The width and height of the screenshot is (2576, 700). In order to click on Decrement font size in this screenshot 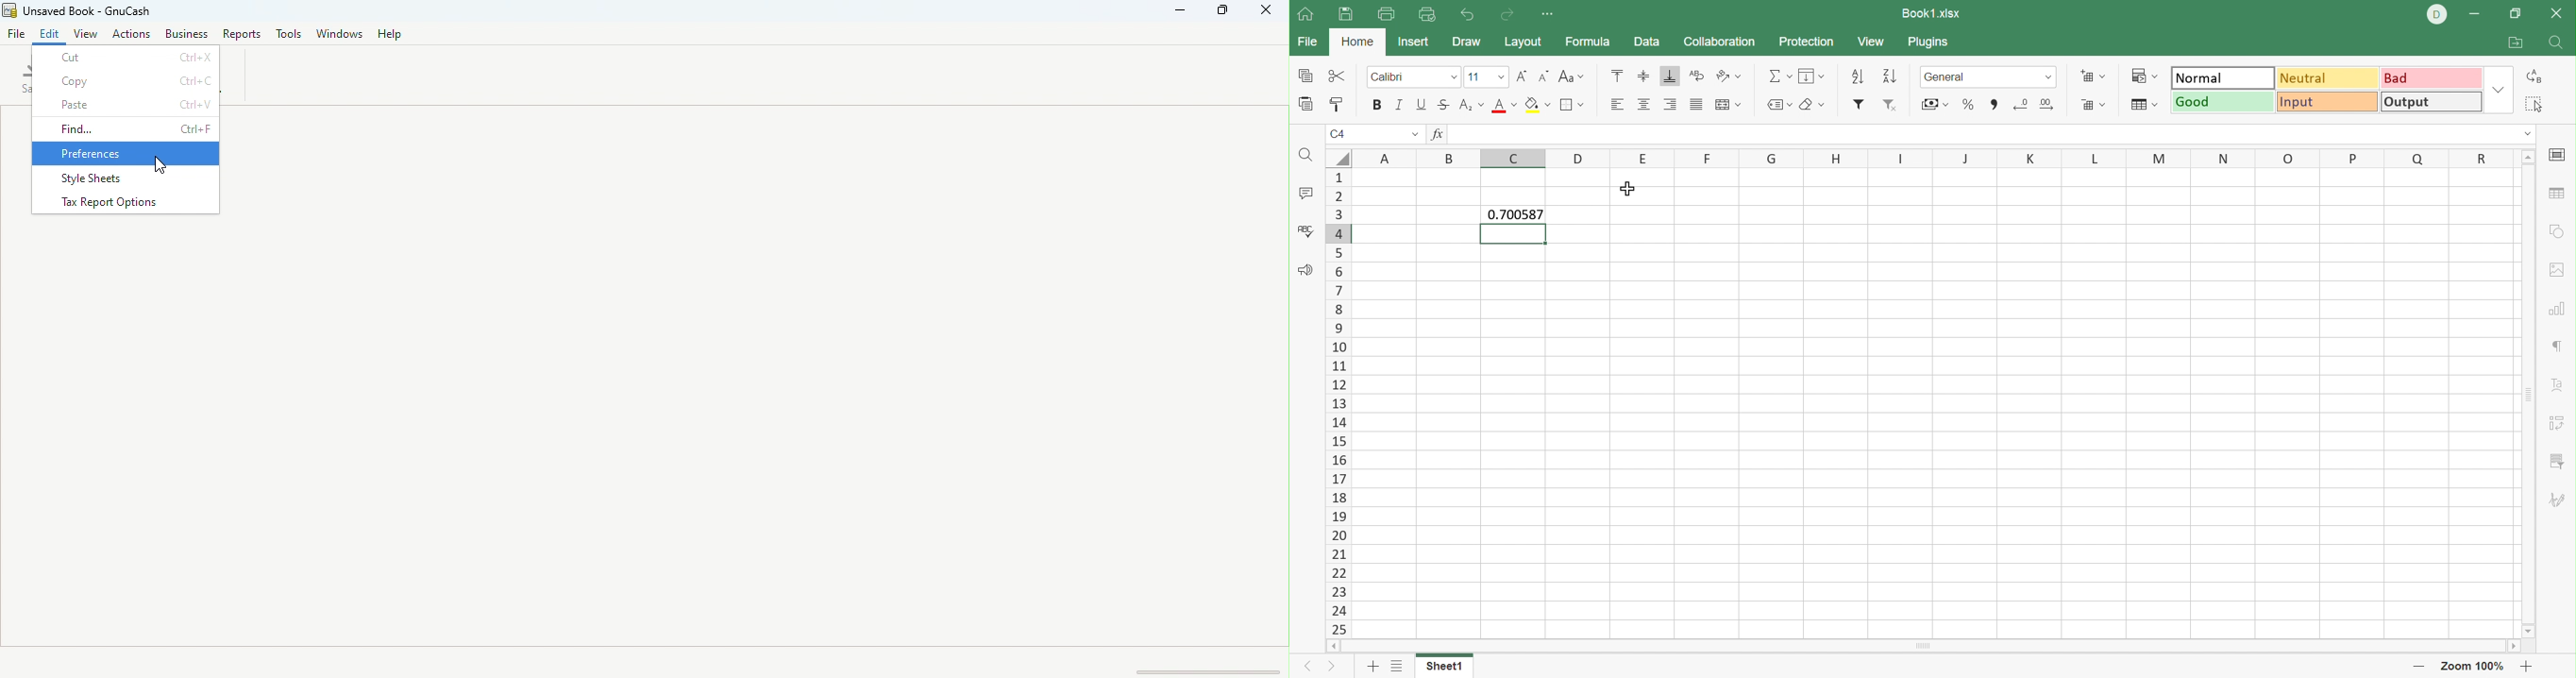, I will do `click(1542, 77)`.